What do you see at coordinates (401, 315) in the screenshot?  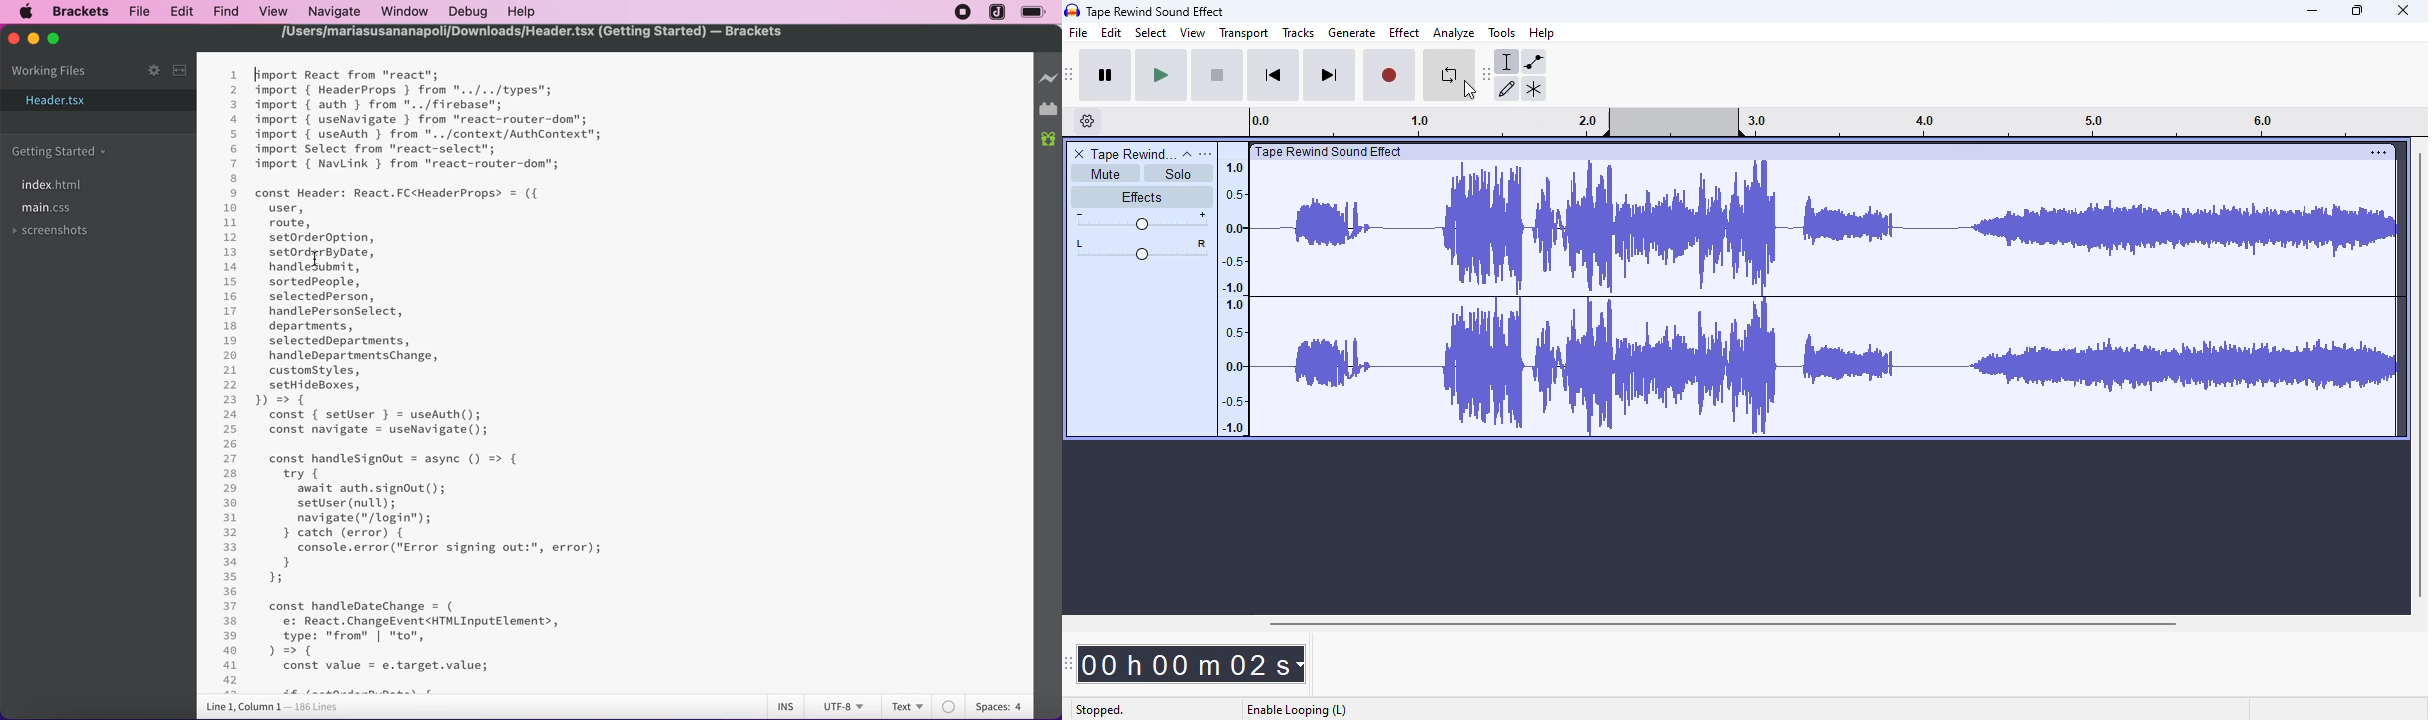 I see `const Header: React.FC<HeaderProps> = ({user,route,setOrderOption, setOrderByDate,handlesubmit,sortedPeople,selectedPerson,handlePersonSelect,departments,selectedDepartments,handleDepartmentsChange,customStyles,setHideBoxes,H =>const { setUser } = useAuth();const navigate = useNavigate();` at bounding box center [401, 315].